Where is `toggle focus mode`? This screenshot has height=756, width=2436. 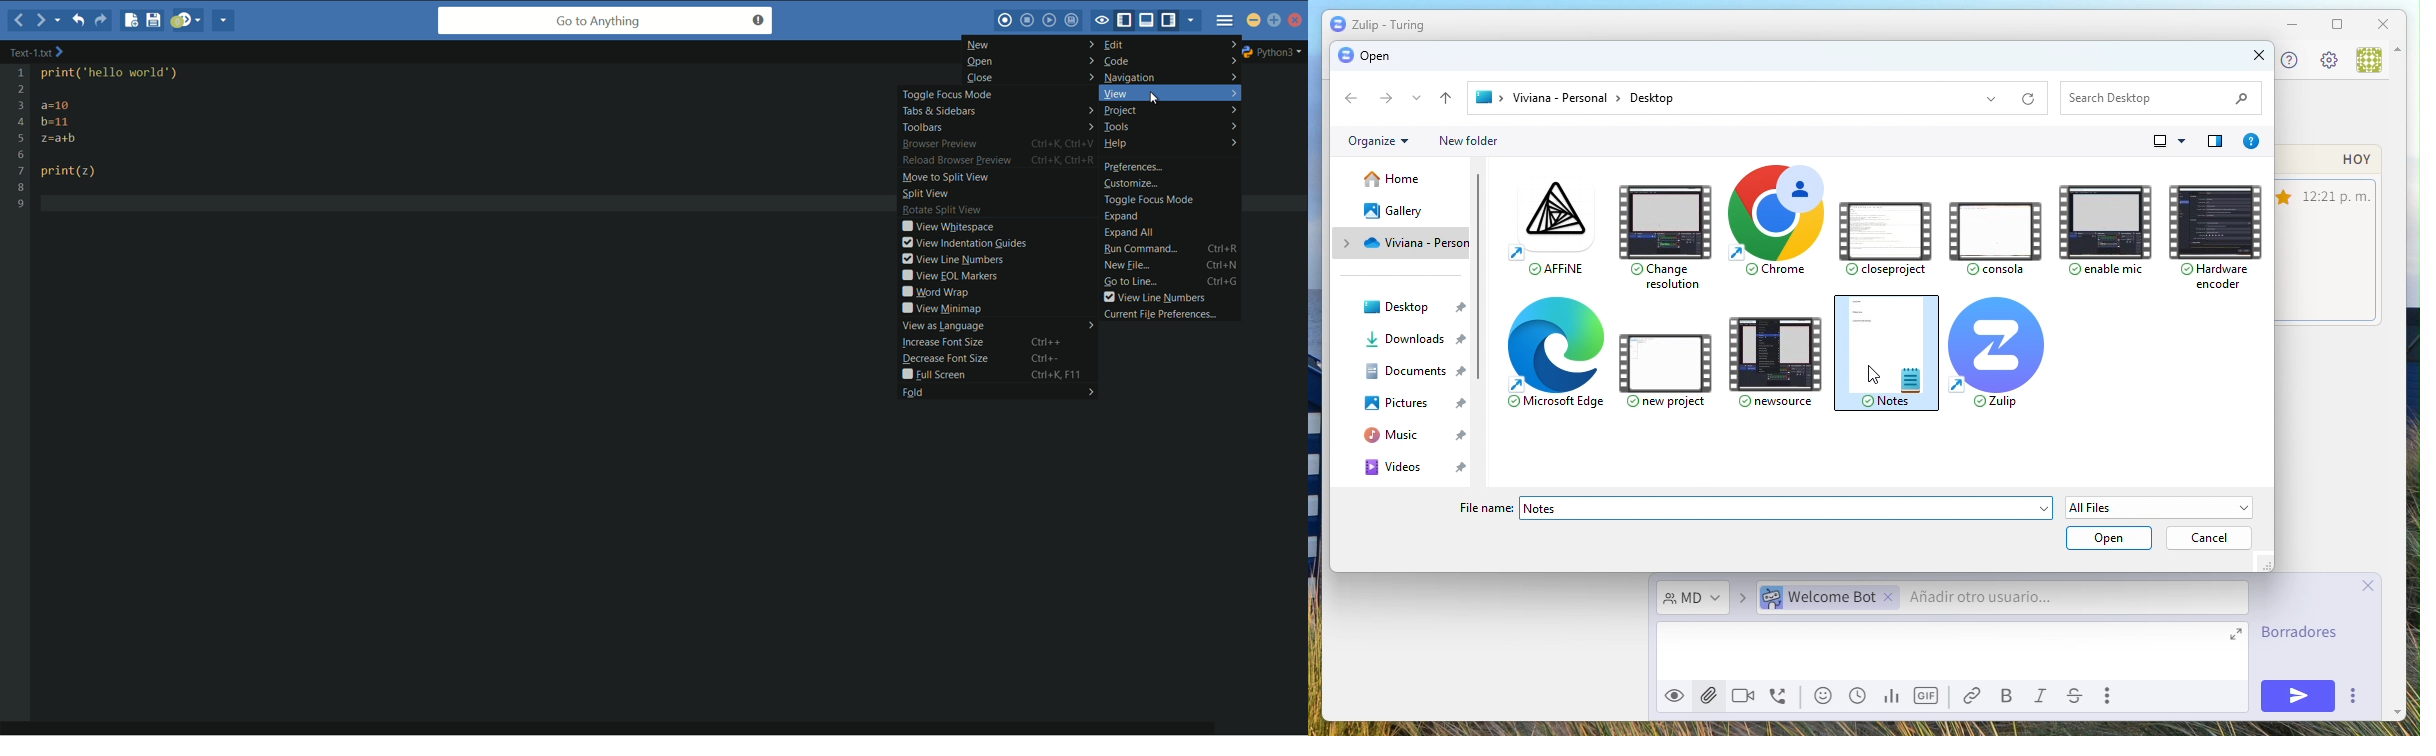 toggle focus mode is located at coordinates (949, 95).